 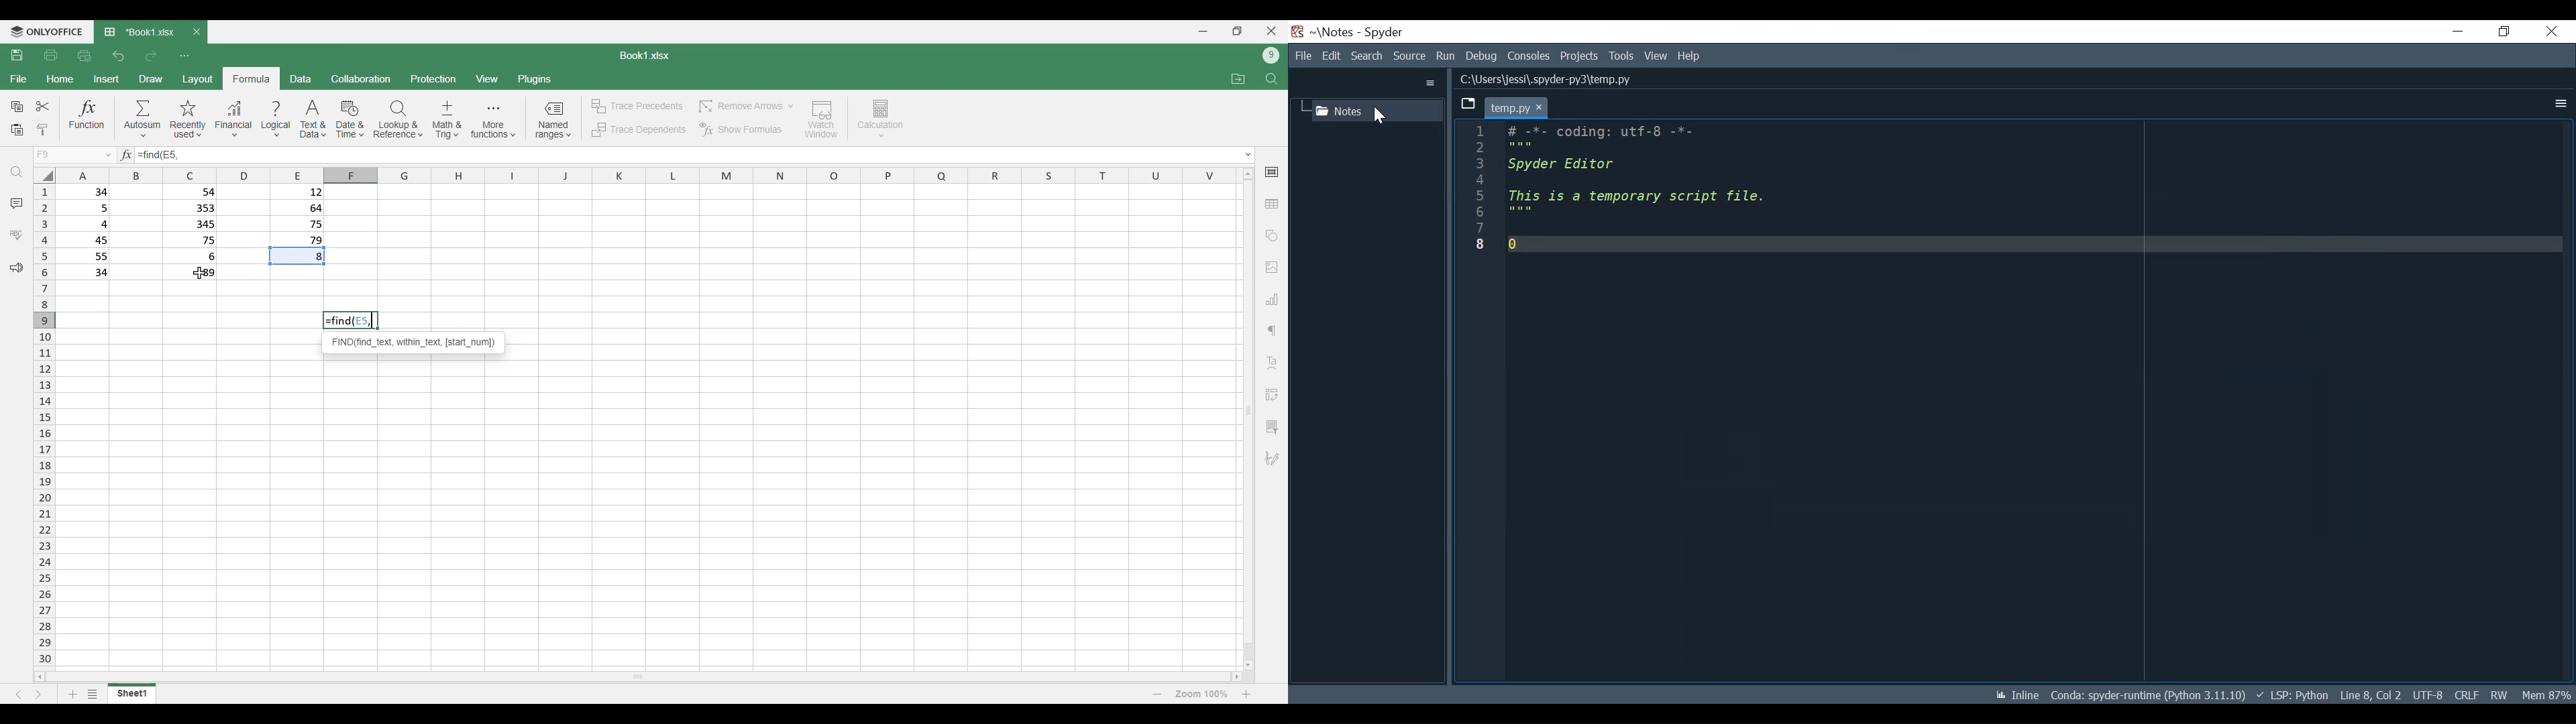 What do you see at coordinates (85, 56) in the screenshot?
I see `Quick print` at bounding box center [85, 56].